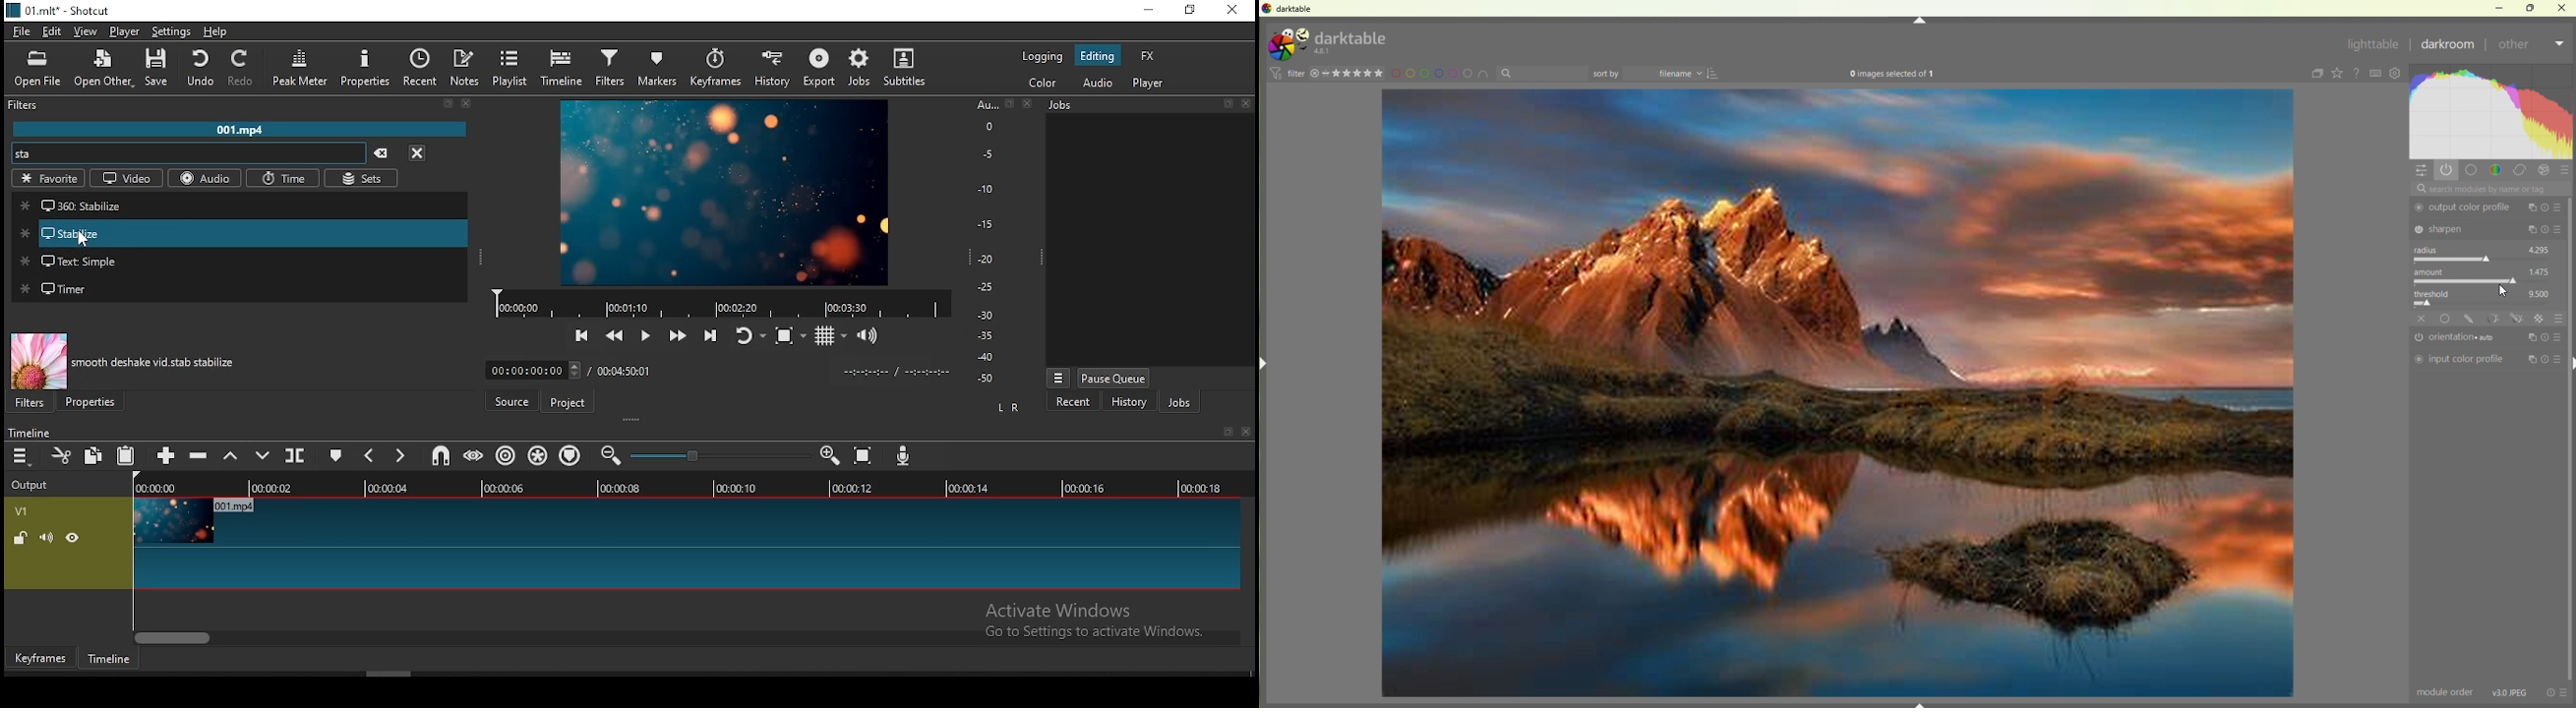 This screenshot has height=728, width=2576. I want to click on previous marker, so click(370, 455).